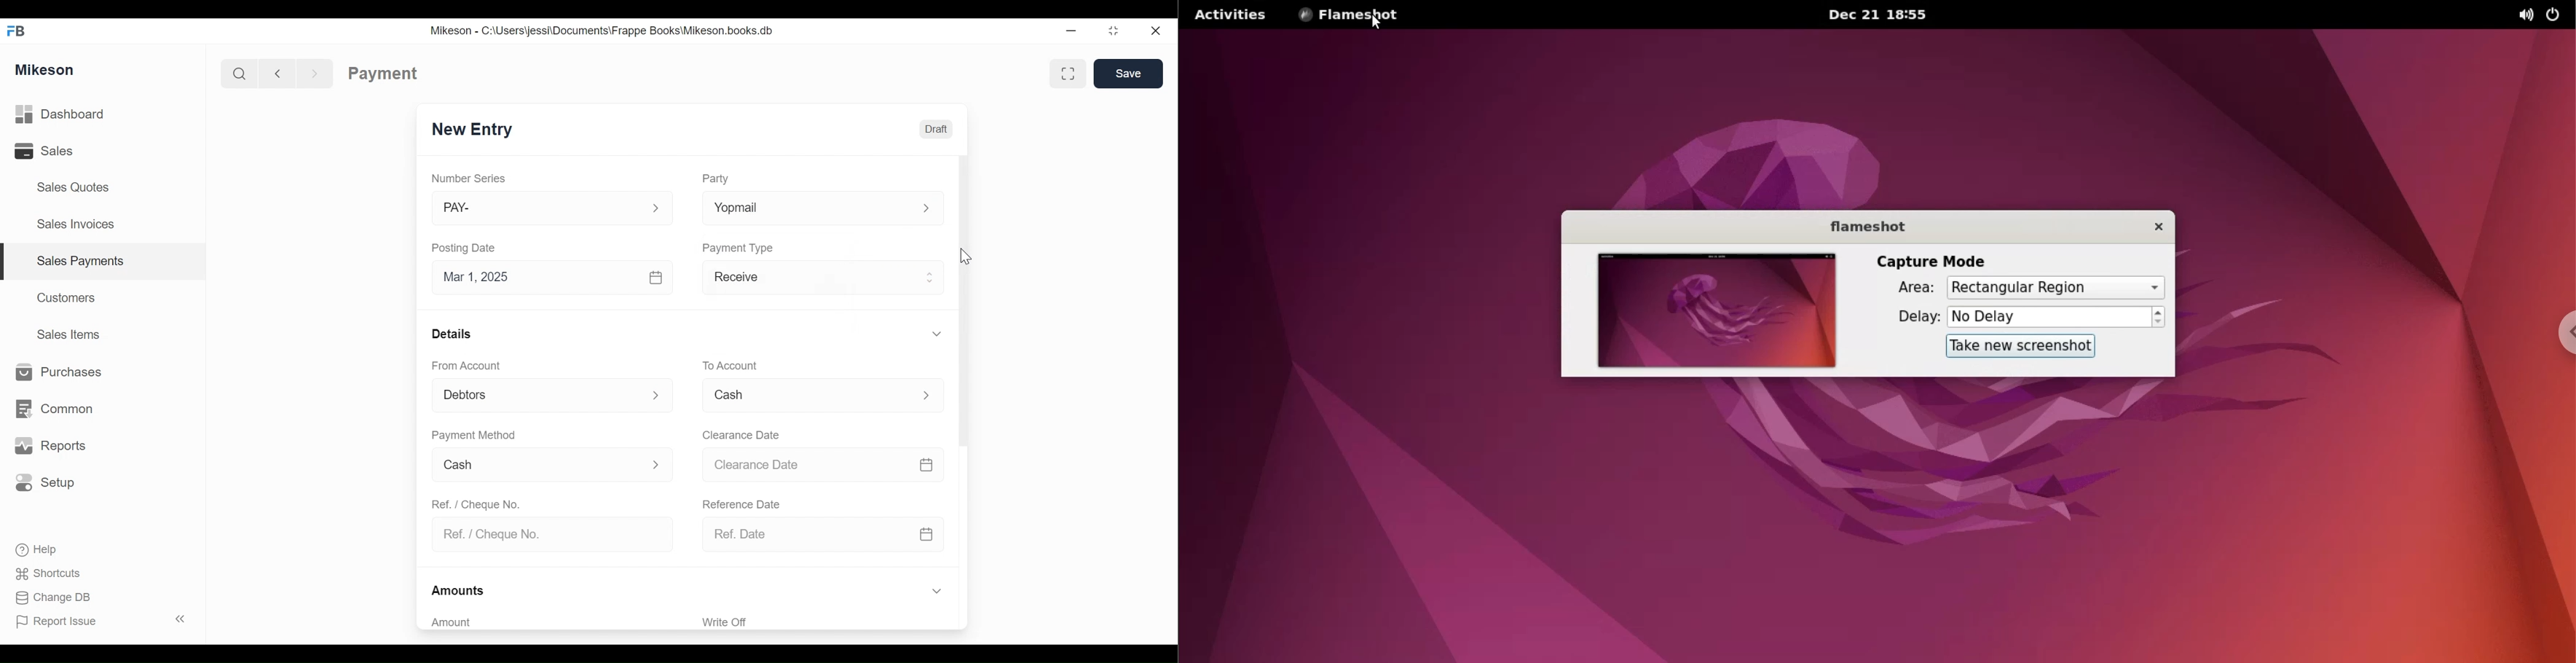 The image size is (2576, 672). Describe the element at coordinates (458, 622) in the screenshot. I see `Amount` at that location.